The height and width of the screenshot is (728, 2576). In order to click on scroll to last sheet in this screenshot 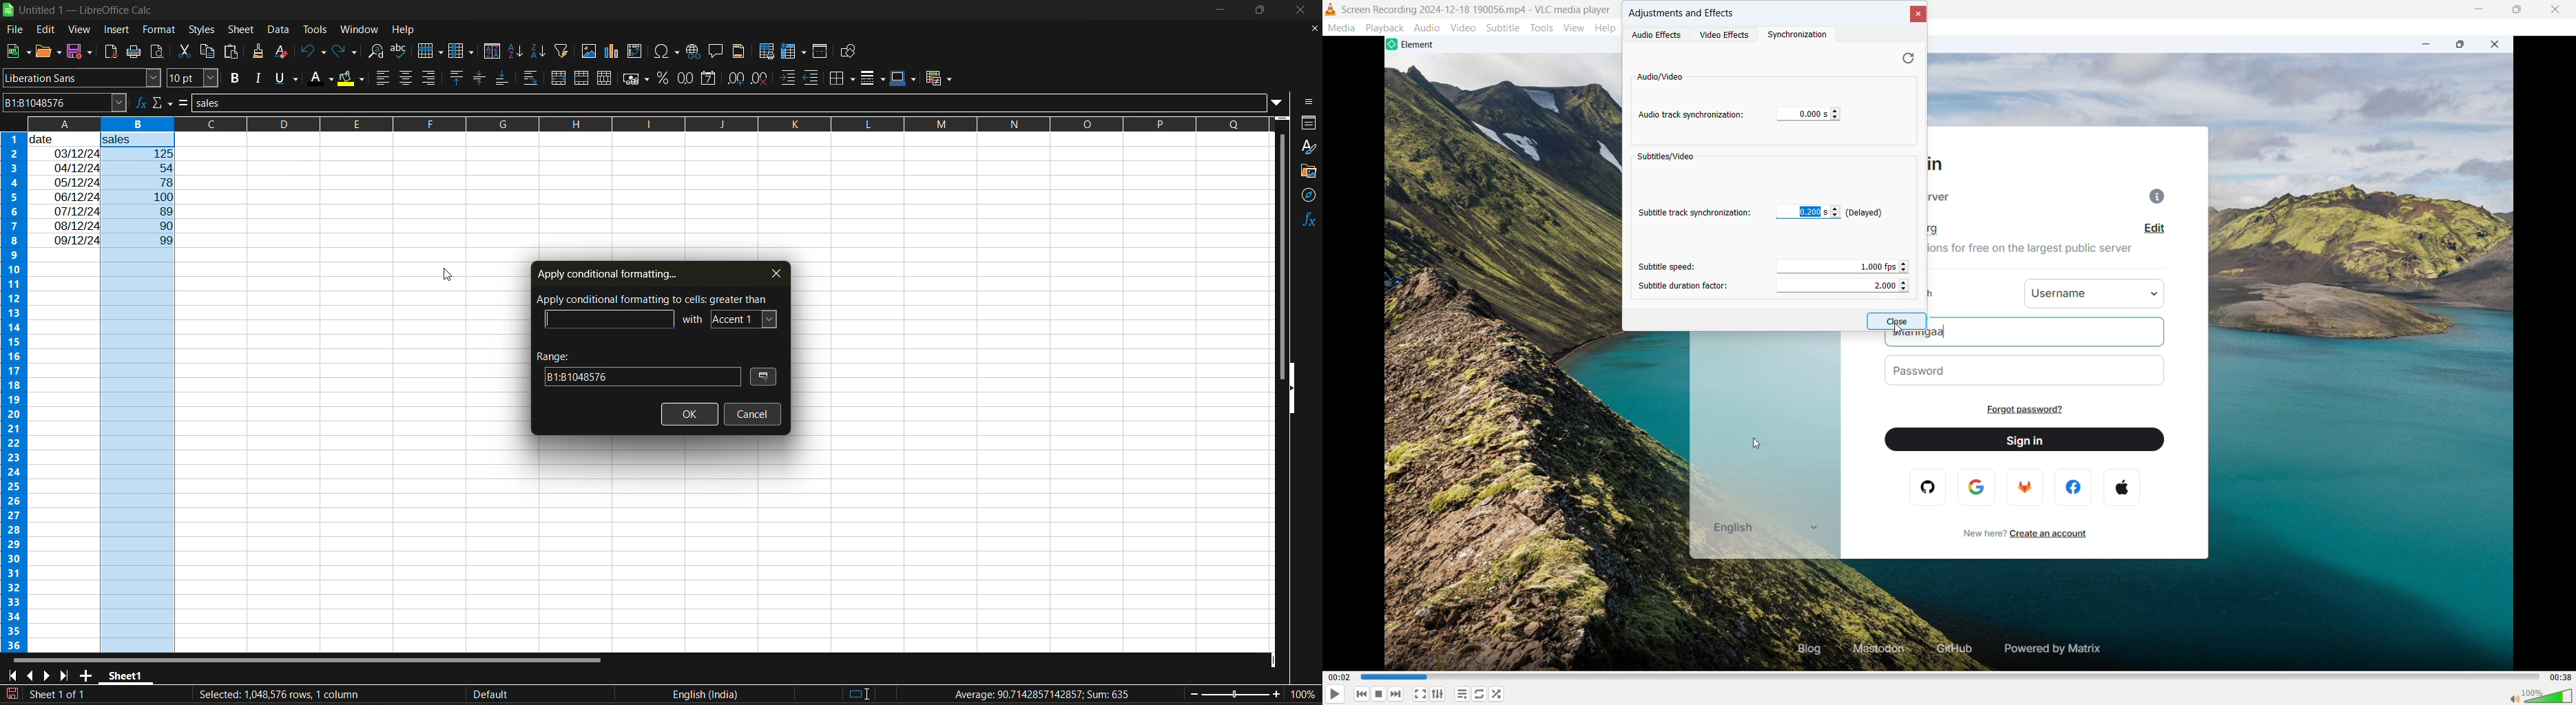, I will do `click(70, 676)`.